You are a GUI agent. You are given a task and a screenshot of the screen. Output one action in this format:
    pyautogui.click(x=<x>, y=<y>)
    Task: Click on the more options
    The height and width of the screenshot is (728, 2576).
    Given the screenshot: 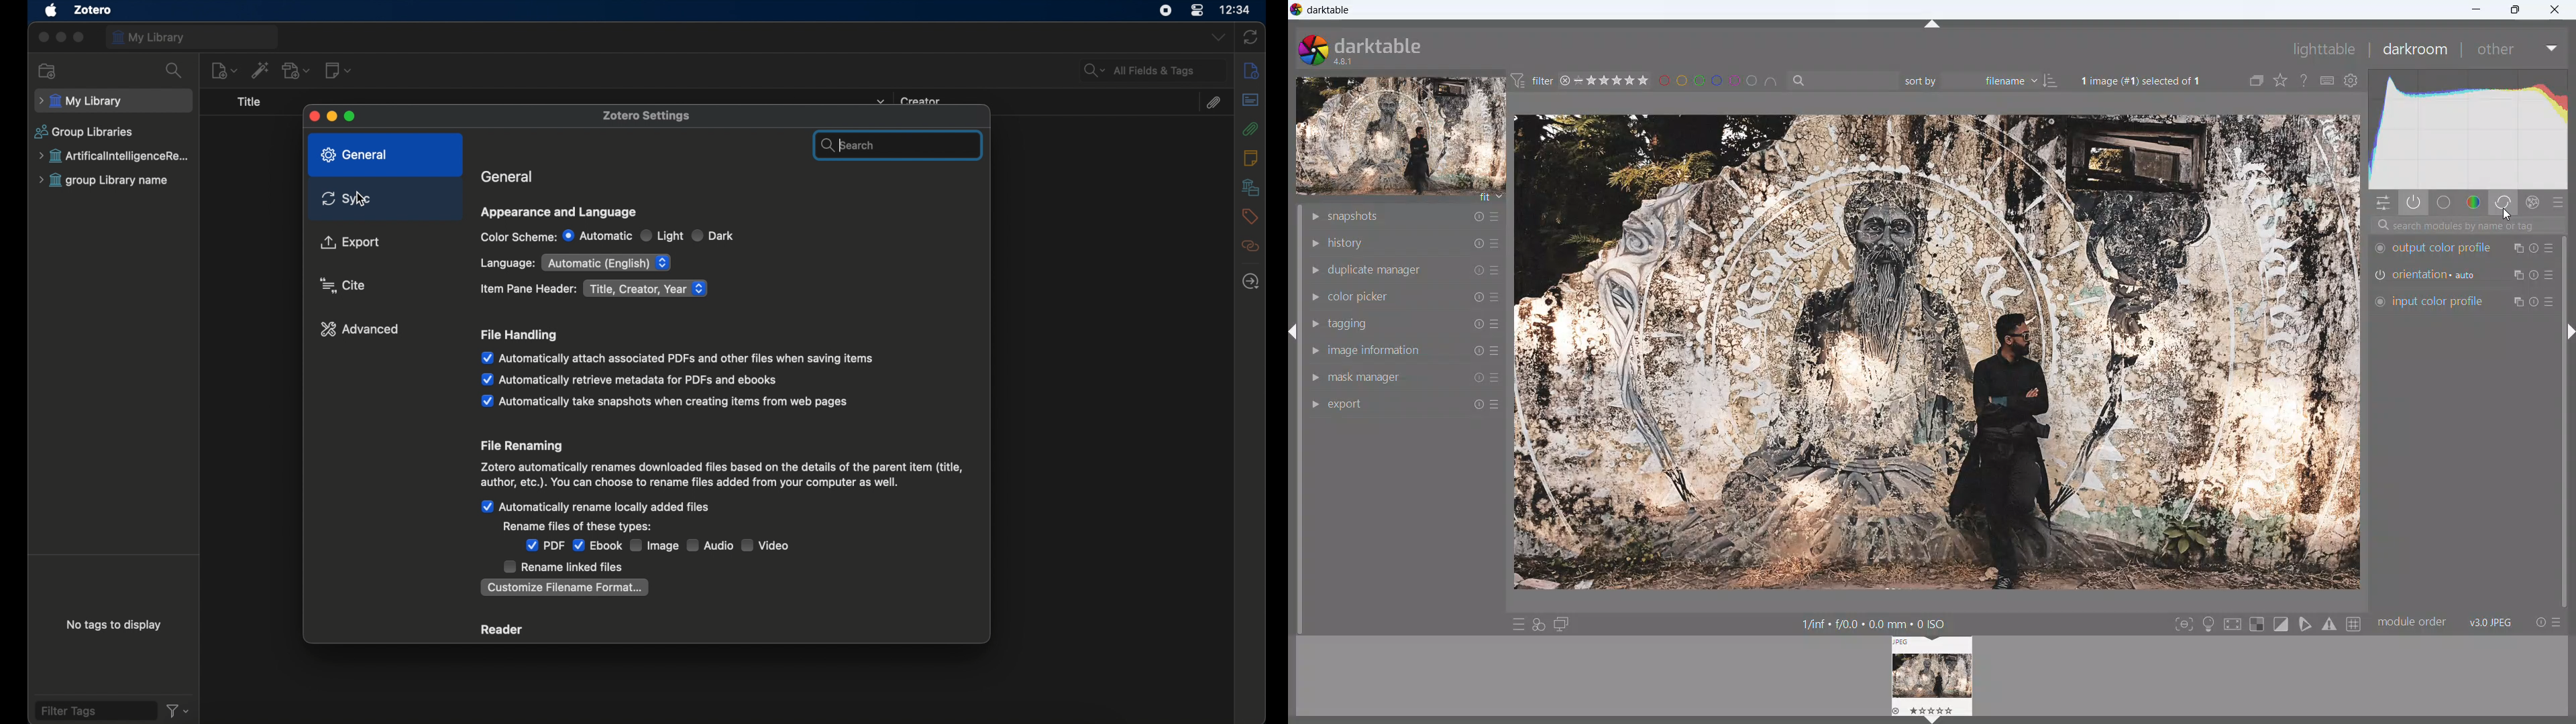 What is the action you would take?
    pyautogui.click(x=1495, y=298)
    